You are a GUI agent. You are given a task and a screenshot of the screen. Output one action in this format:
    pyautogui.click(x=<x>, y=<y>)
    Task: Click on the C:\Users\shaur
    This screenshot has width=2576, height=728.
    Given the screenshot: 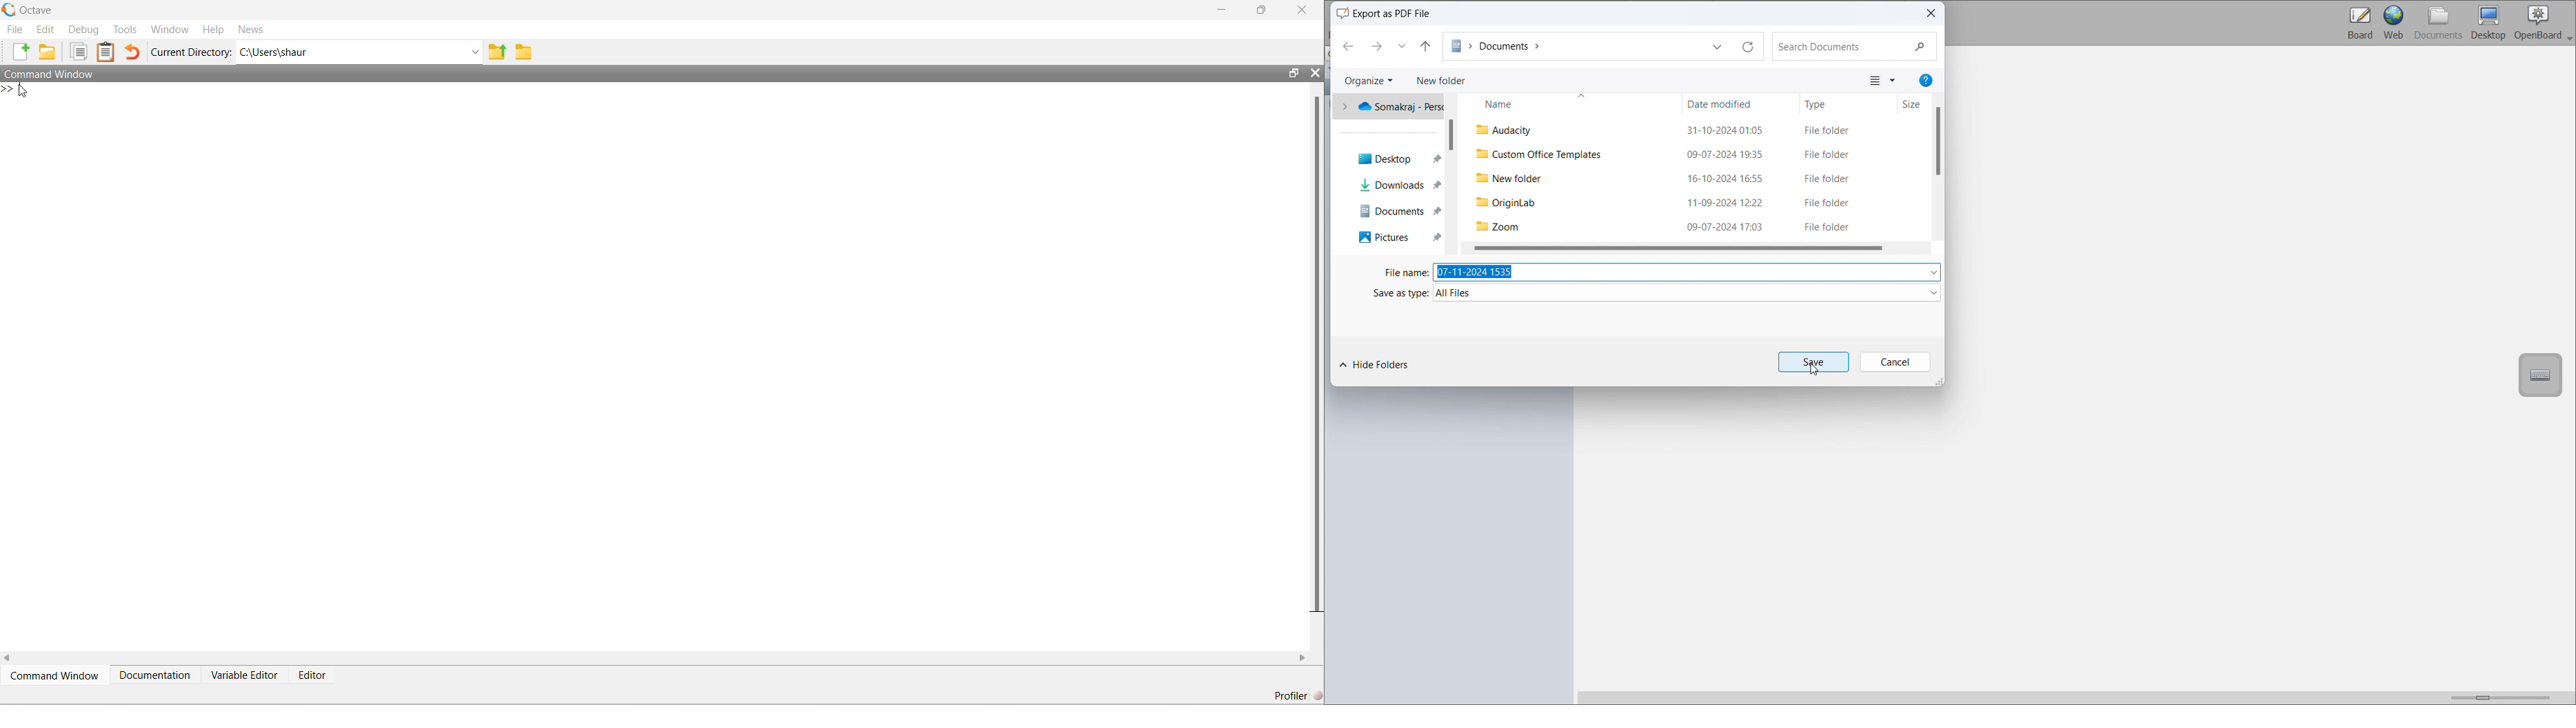 What is the action you would take?
    pyautogui.click(x=274, y=52)
    